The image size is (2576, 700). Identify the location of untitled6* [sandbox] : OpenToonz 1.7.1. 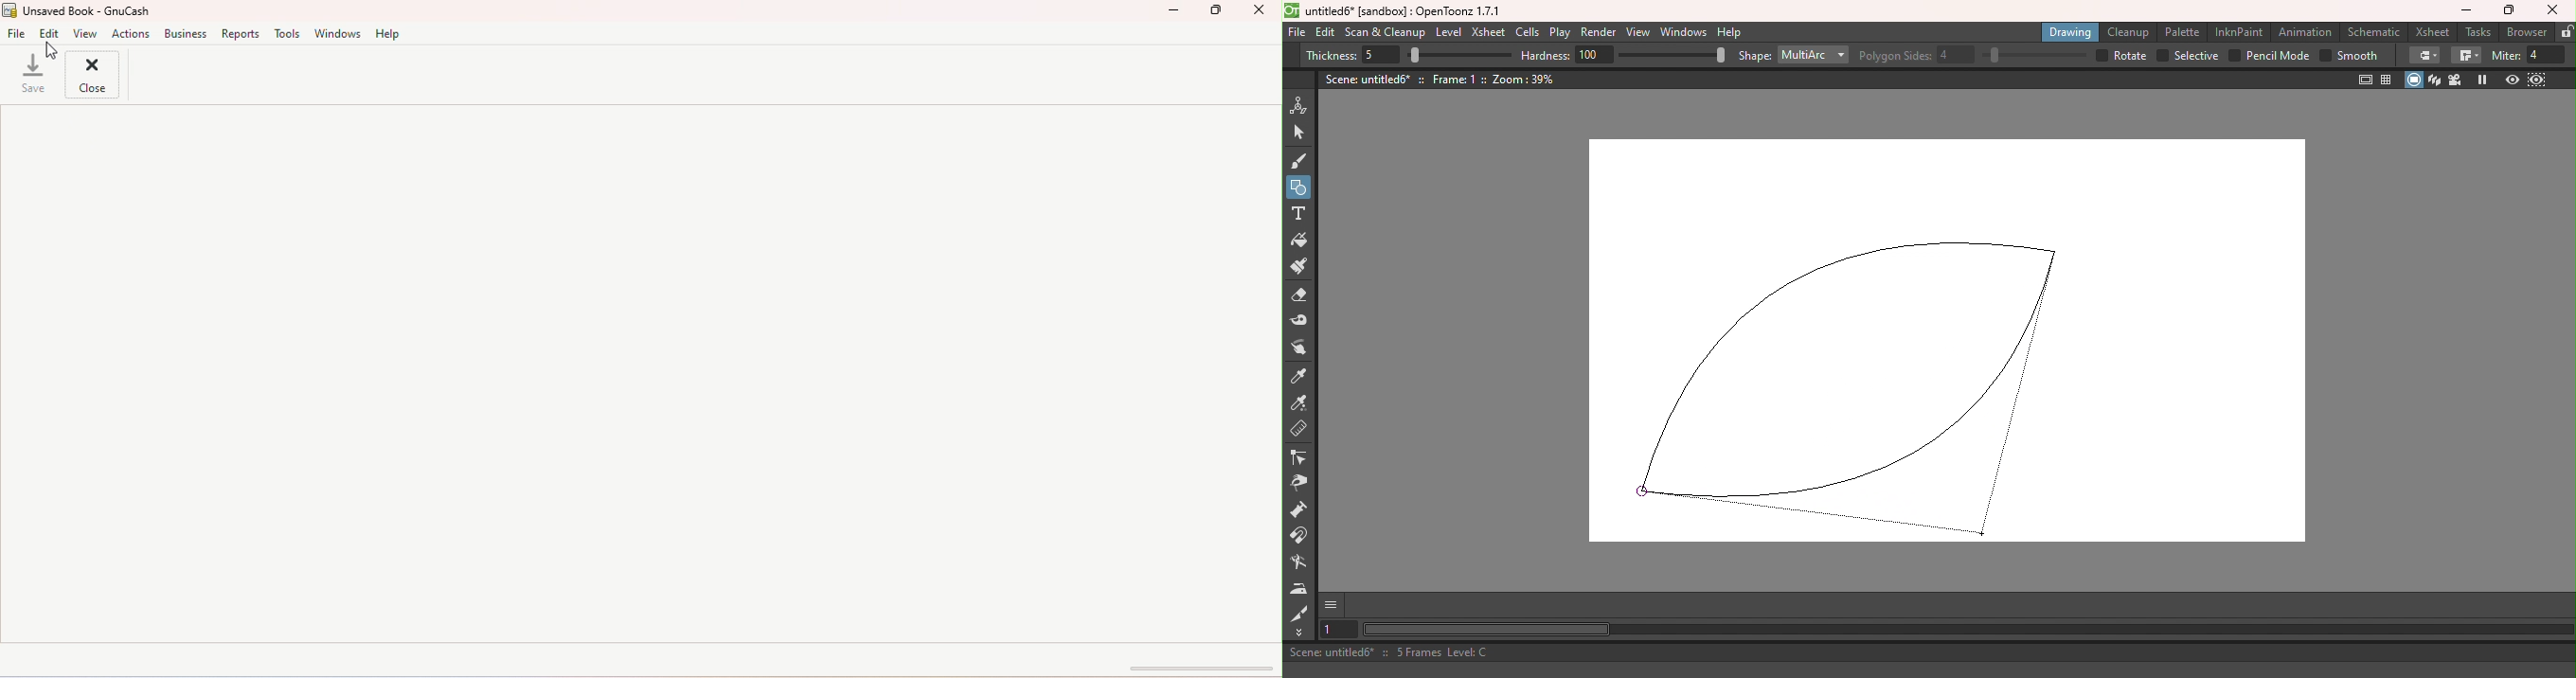
(1395, 11).